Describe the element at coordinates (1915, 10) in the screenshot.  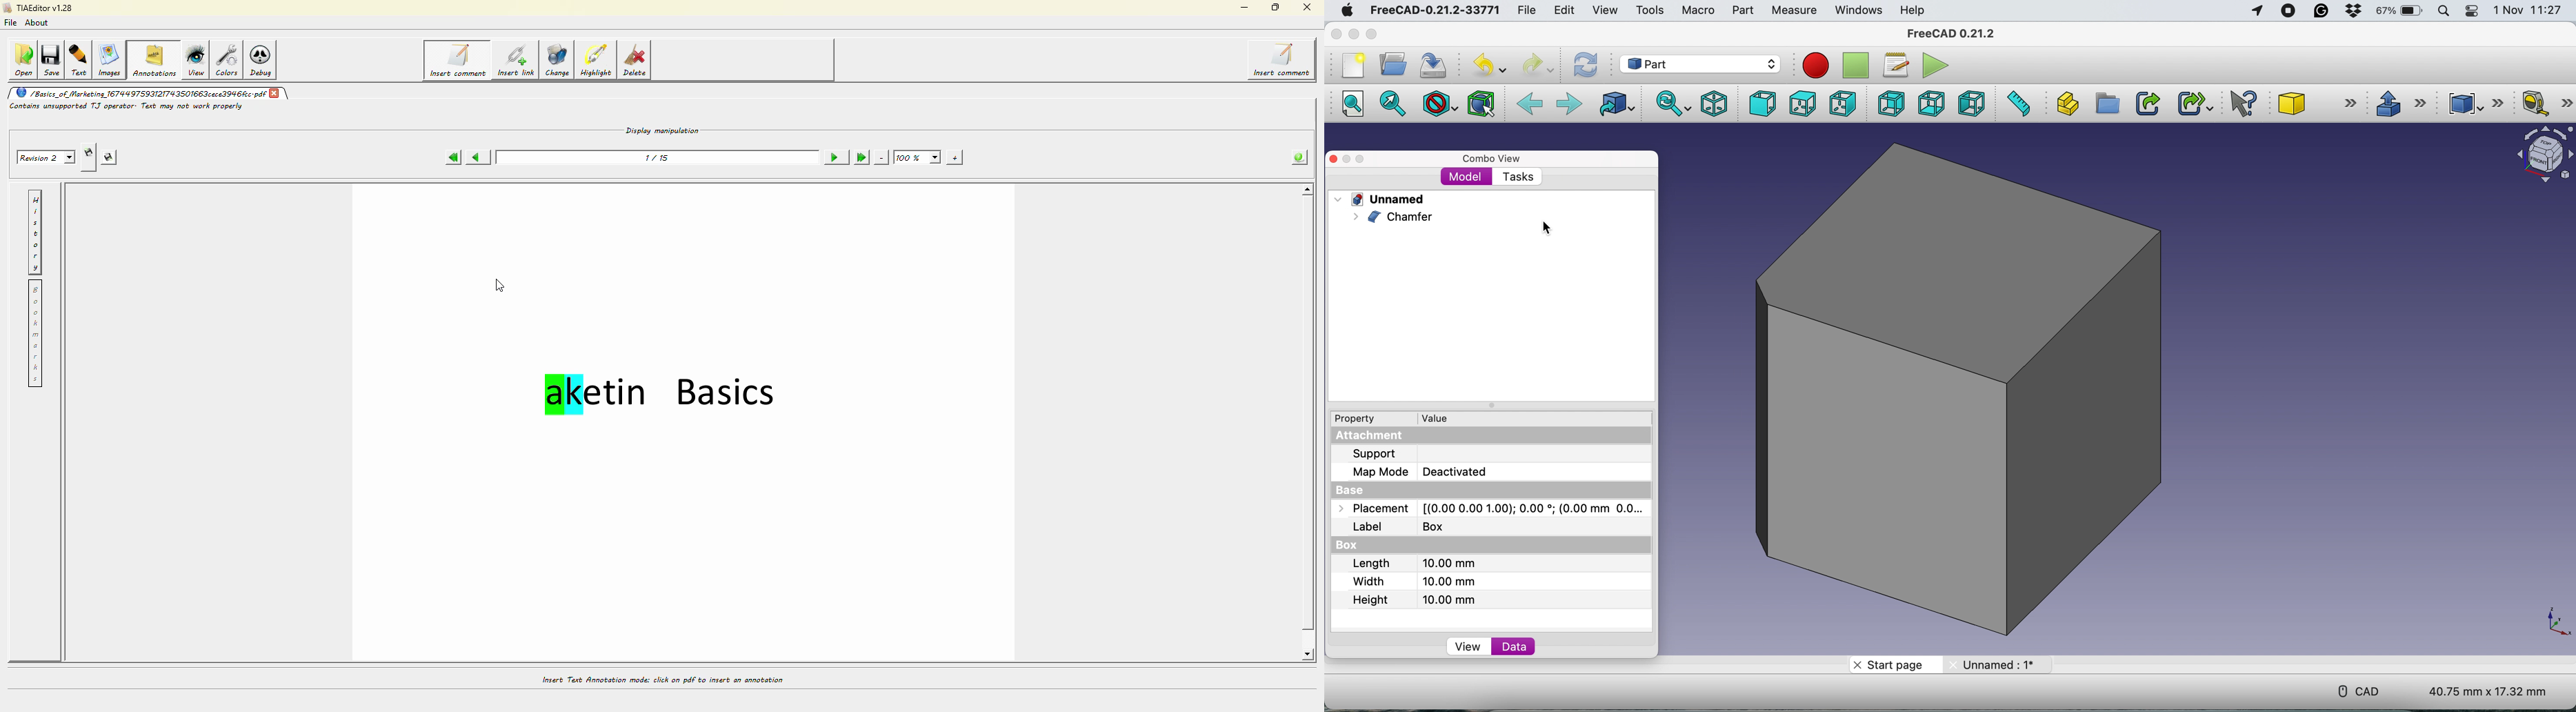
I see `help` at that location.